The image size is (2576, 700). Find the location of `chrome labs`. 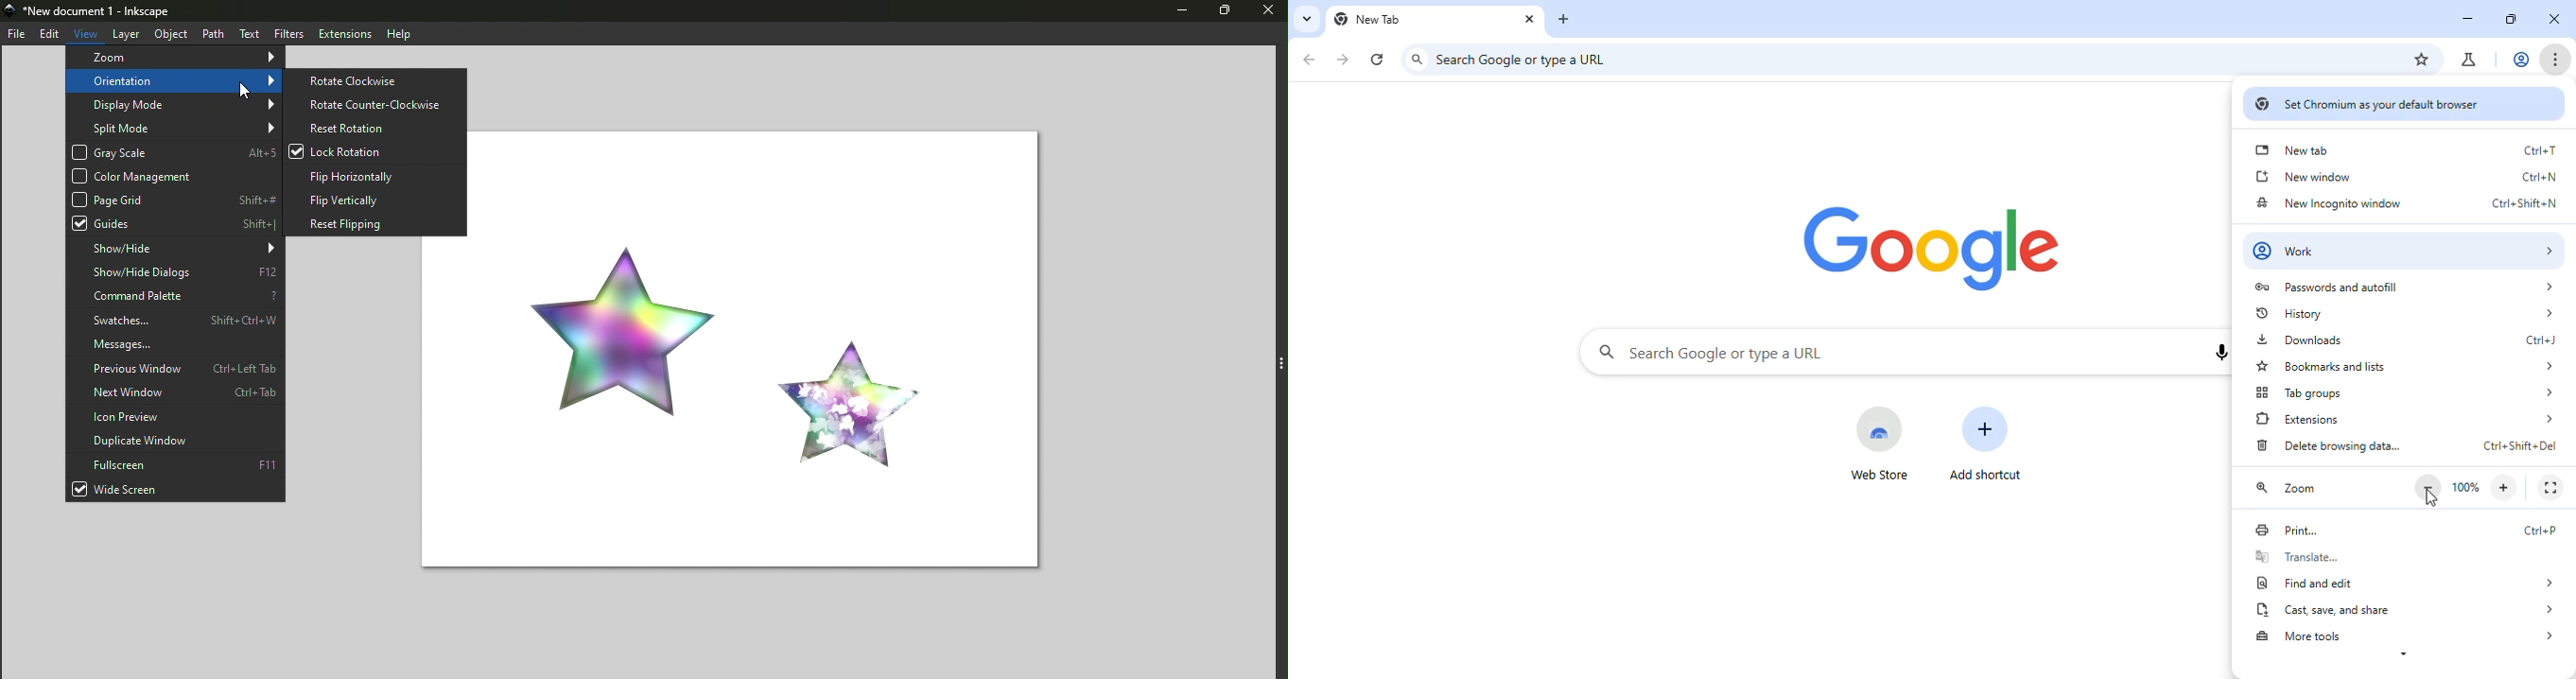

chrome labs is located at coordinates (2471, 59).